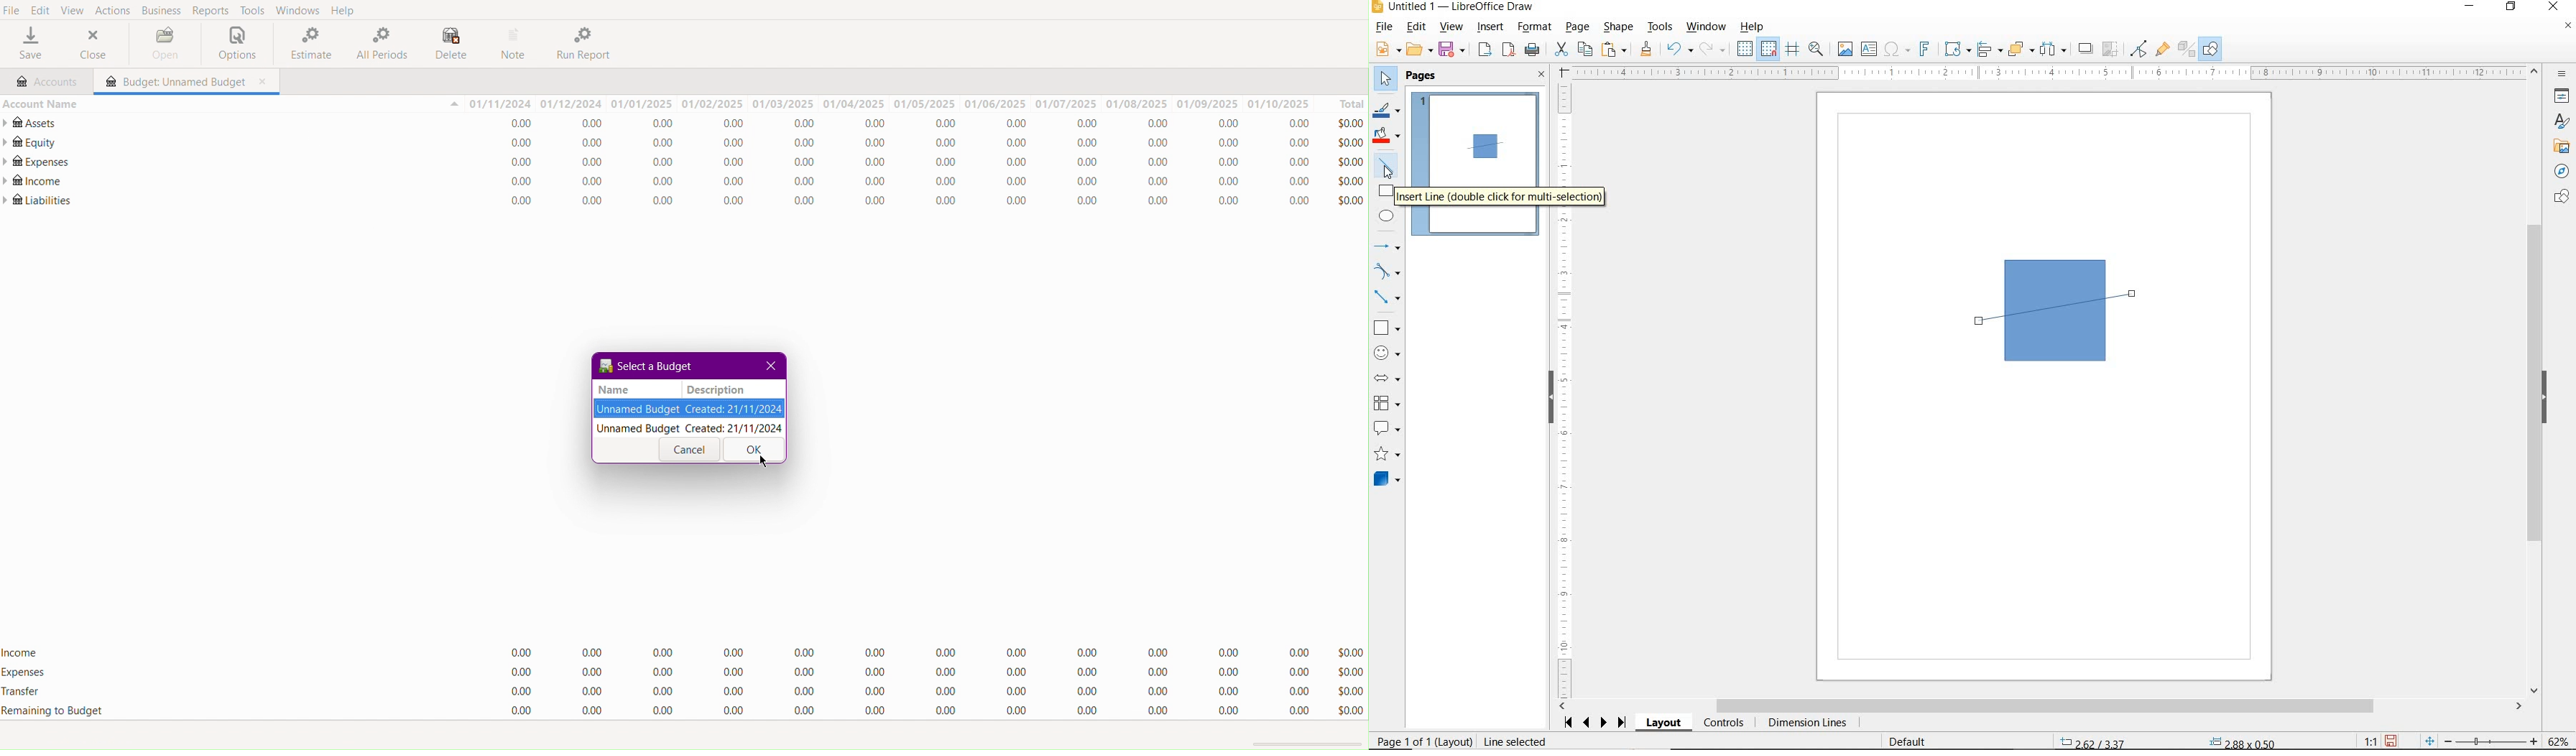  I want to click on FLOWCHART, so click(1390, 403).